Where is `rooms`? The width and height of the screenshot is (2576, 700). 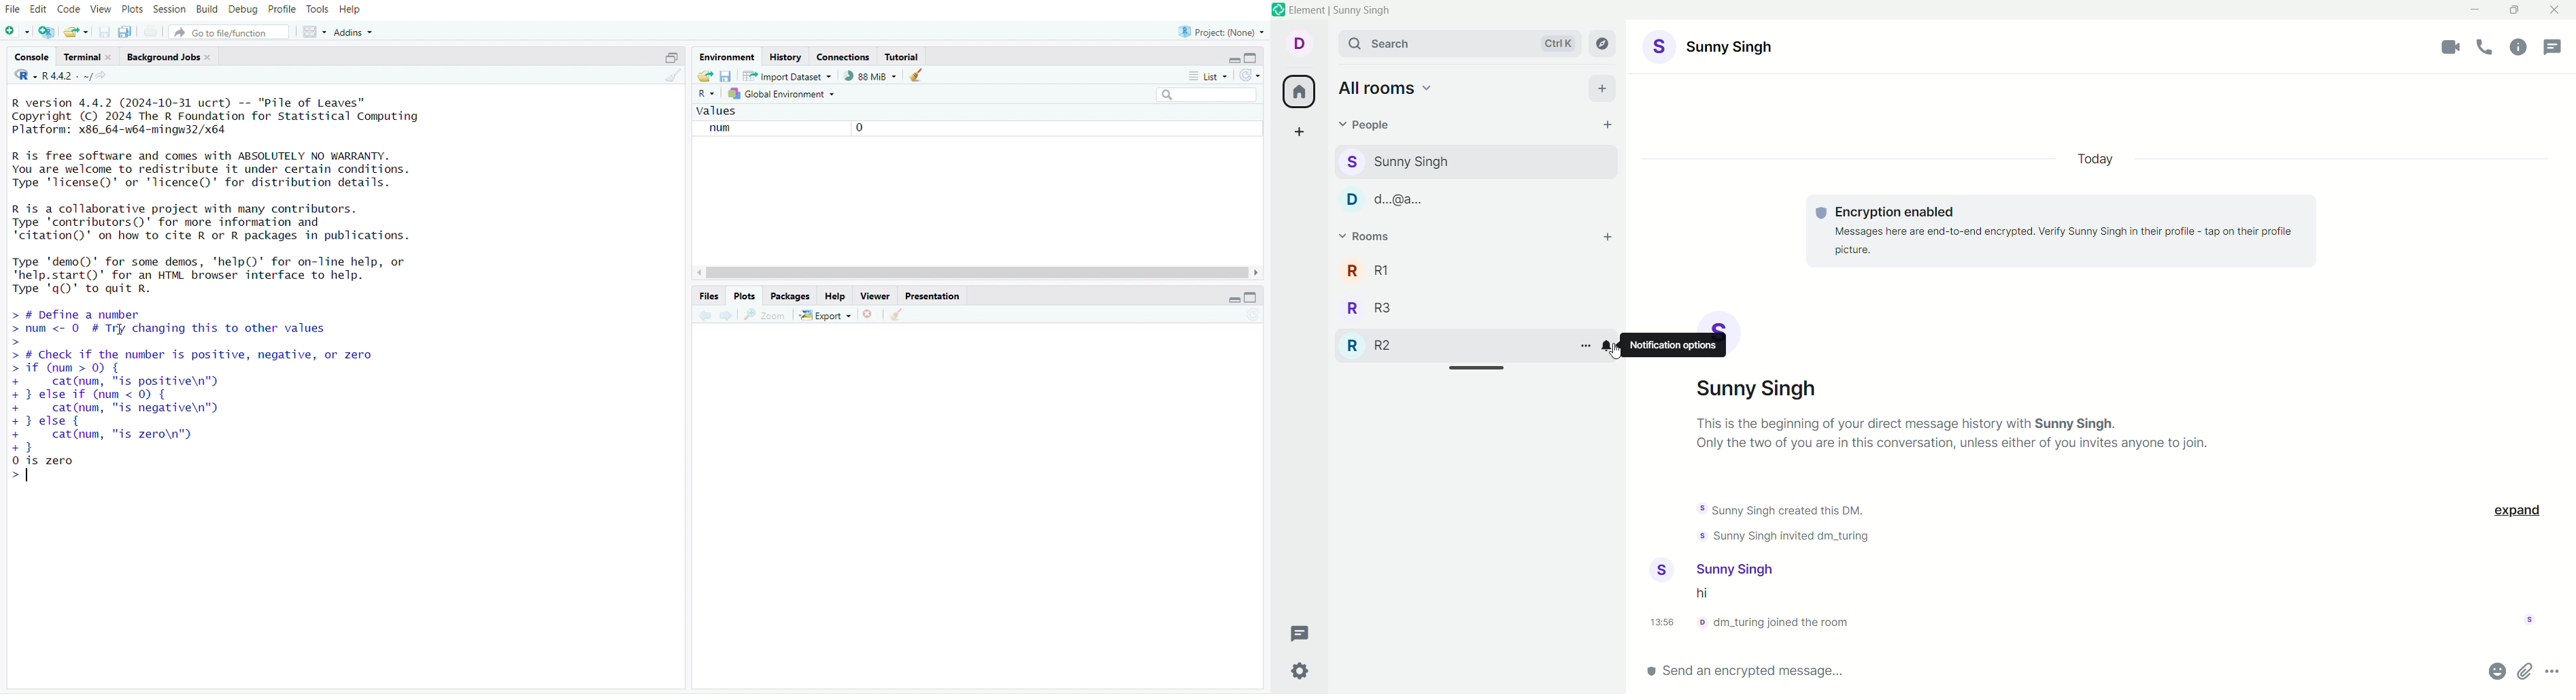 rooms is located at coordinates (1366, 237).